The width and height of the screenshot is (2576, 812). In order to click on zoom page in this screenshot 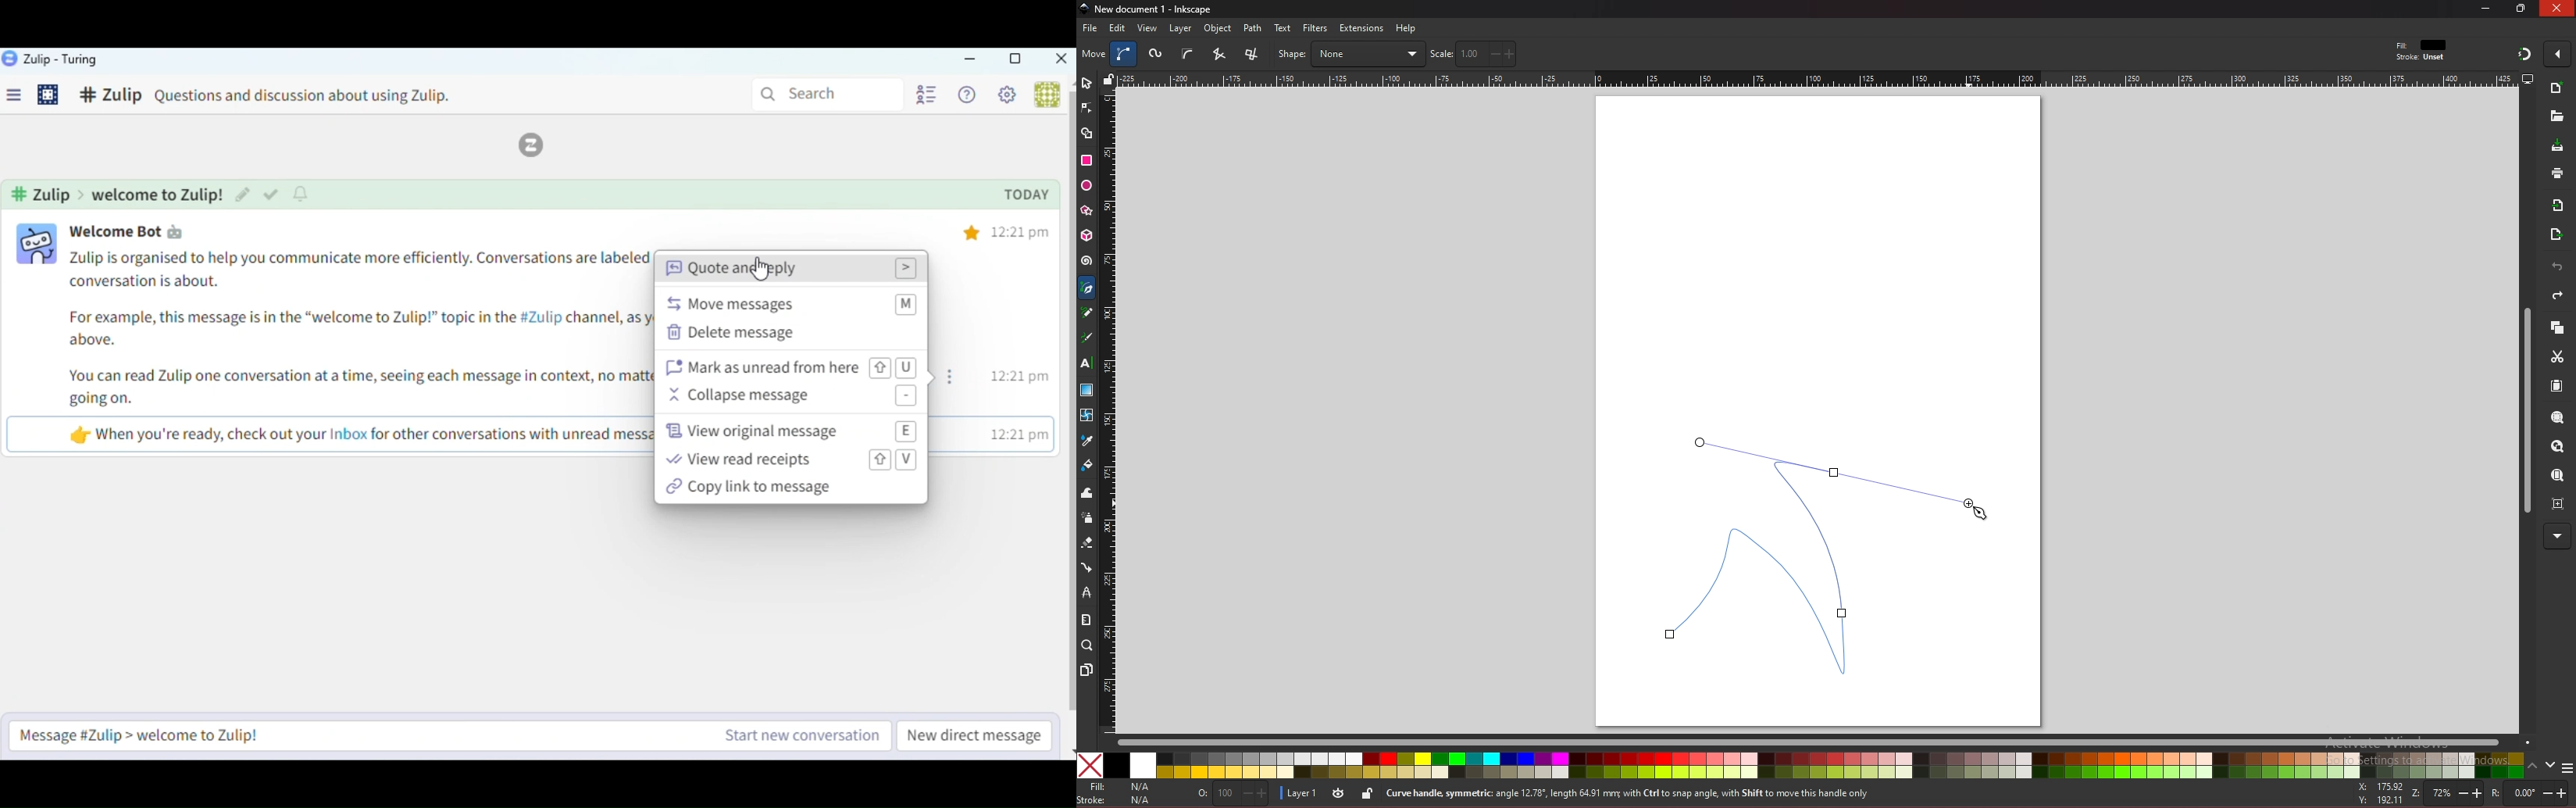, I will do `click(2556, 477)`.